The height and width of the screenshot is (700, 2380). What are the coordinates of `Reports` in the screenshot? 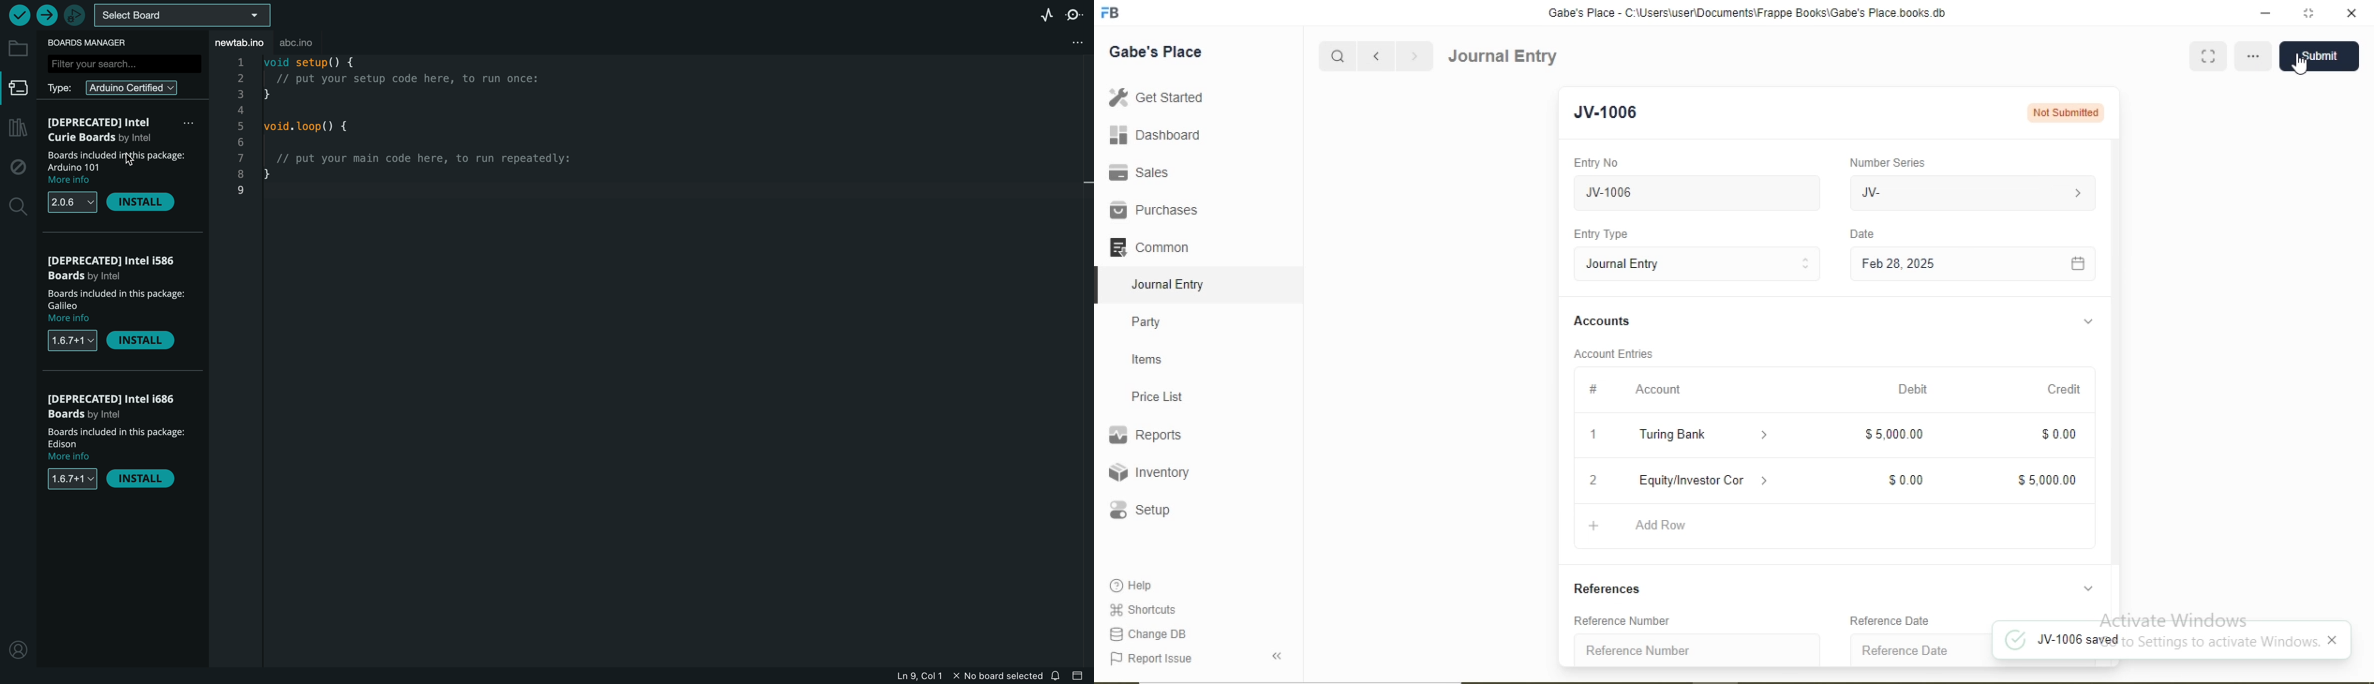 It's located at (1145, 435).